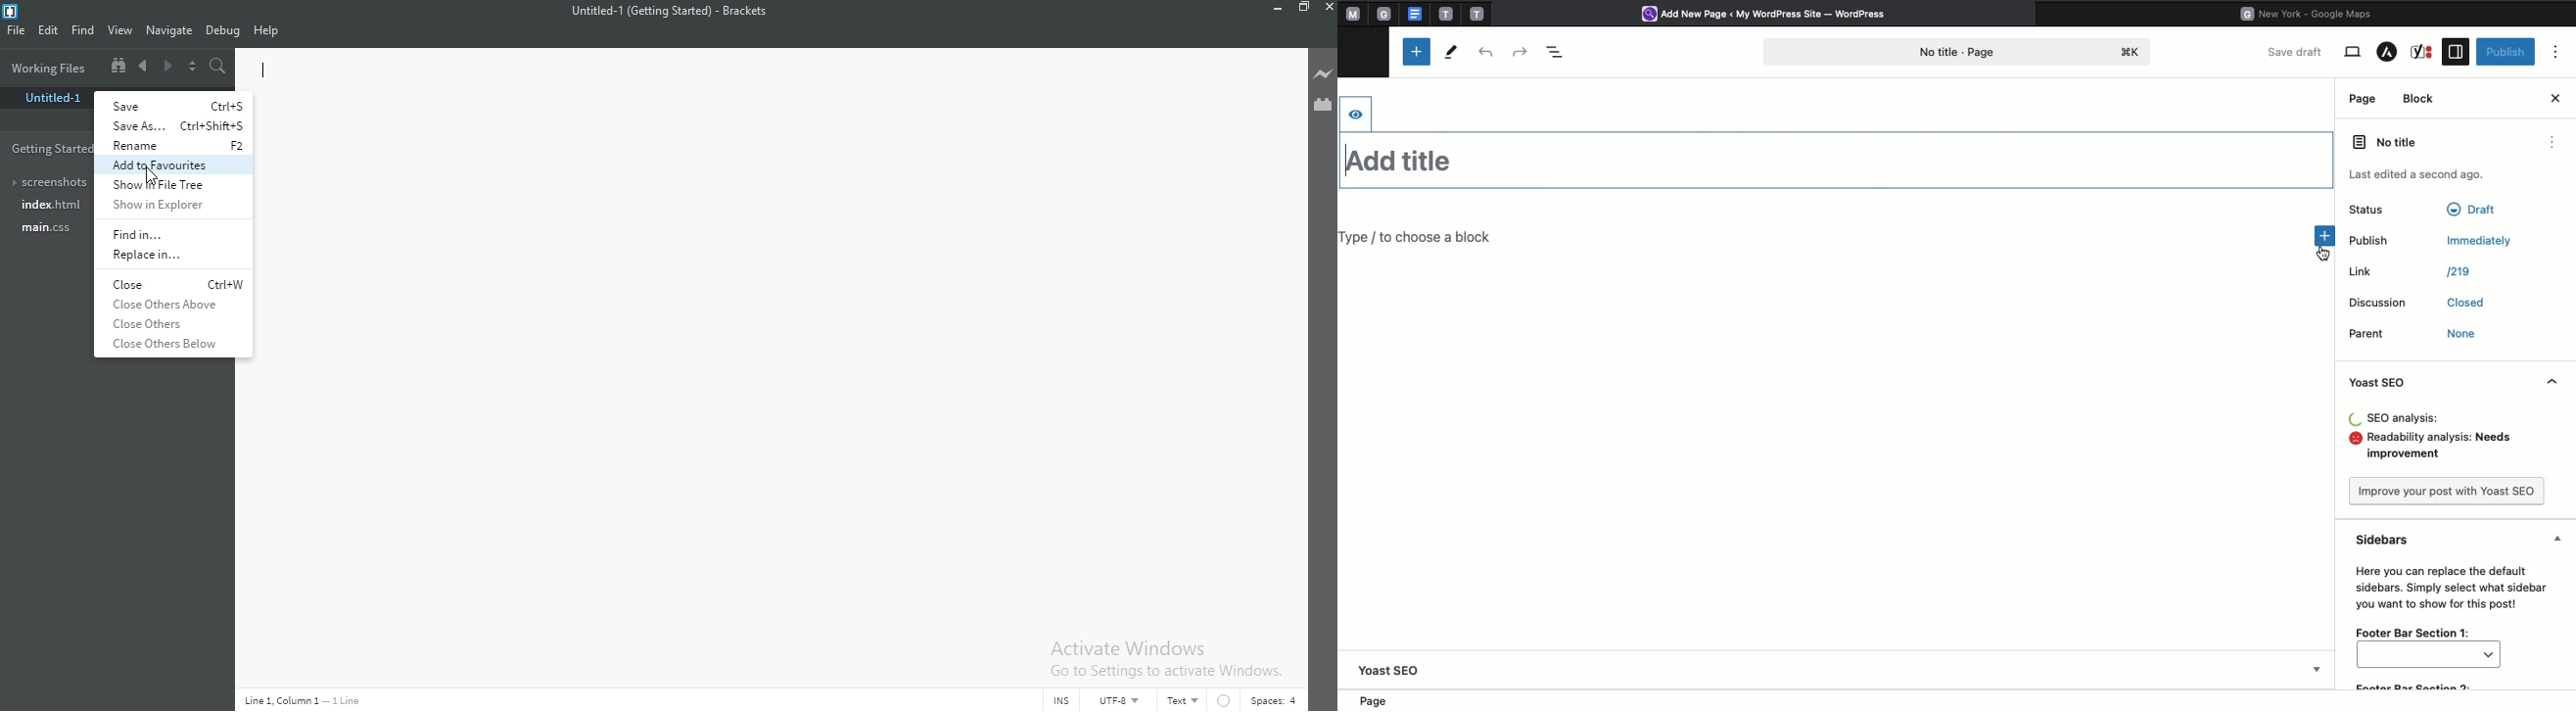  Describe the element at coordinates (2353, 53) in the screenshot. I see `View` at that location.